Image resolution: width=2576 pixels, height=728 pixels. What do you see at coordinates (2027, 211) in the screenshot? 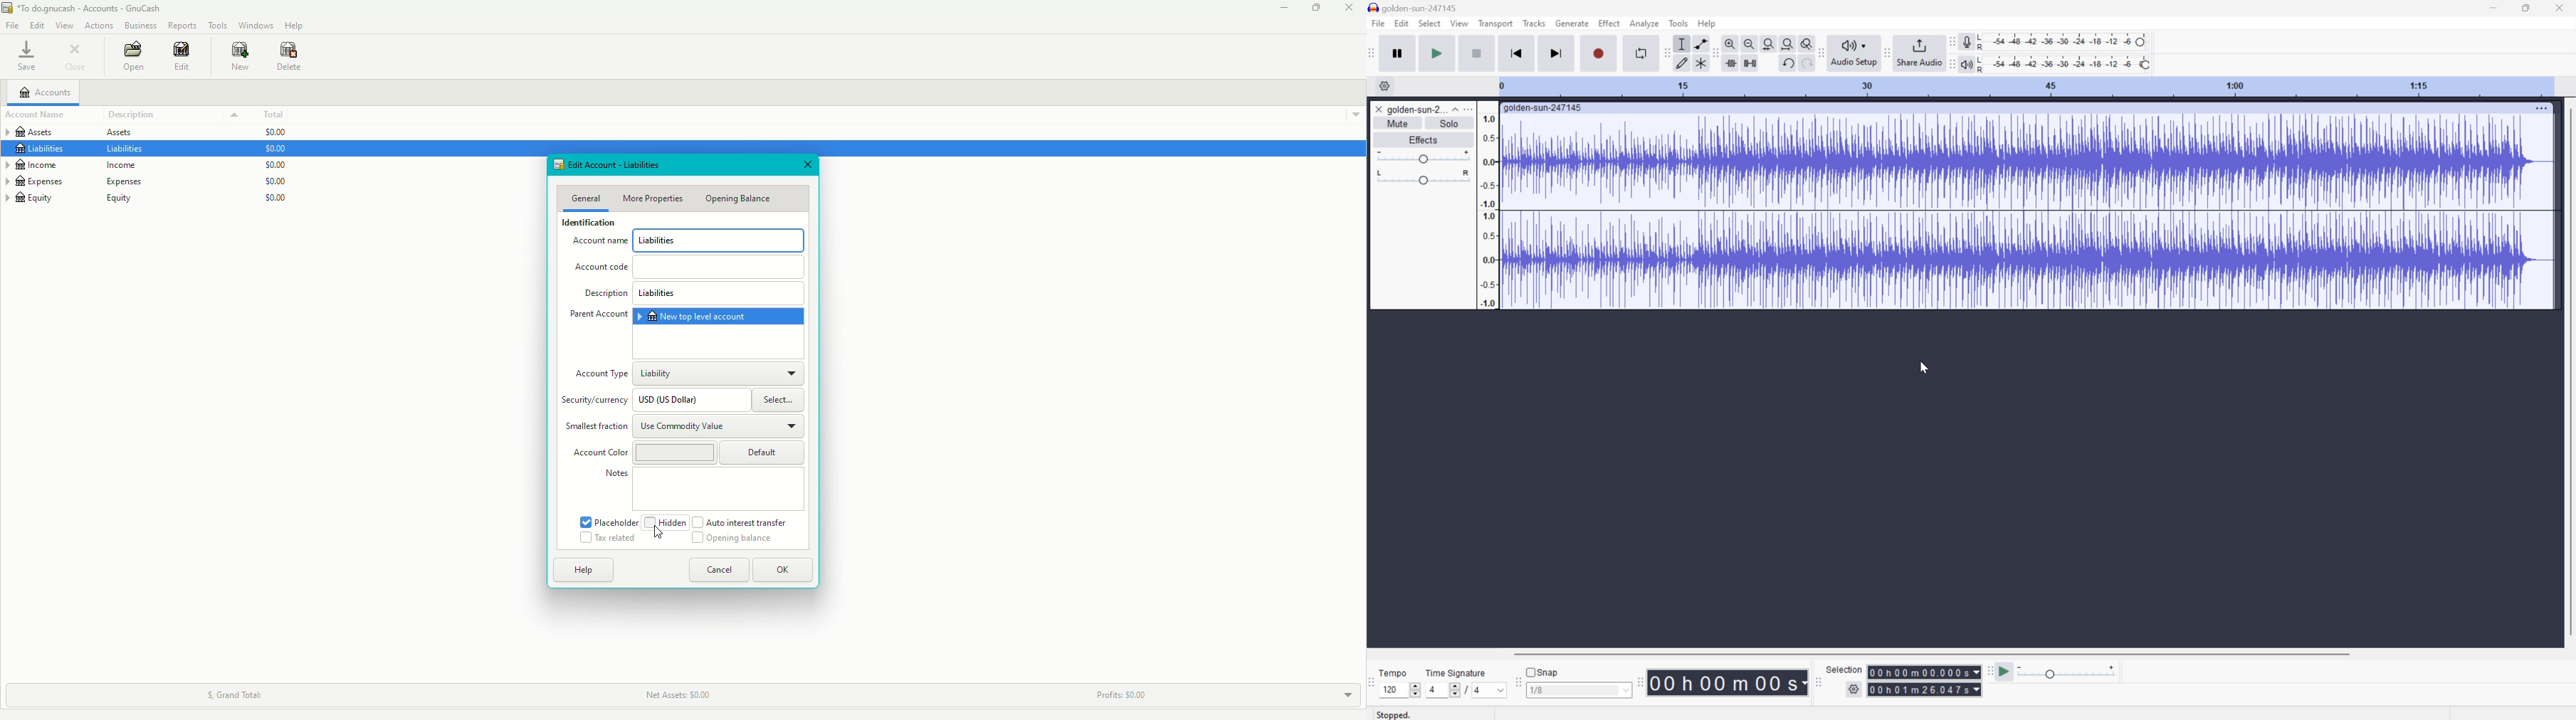
I see `Audio` at bounding box center [2027, 211].